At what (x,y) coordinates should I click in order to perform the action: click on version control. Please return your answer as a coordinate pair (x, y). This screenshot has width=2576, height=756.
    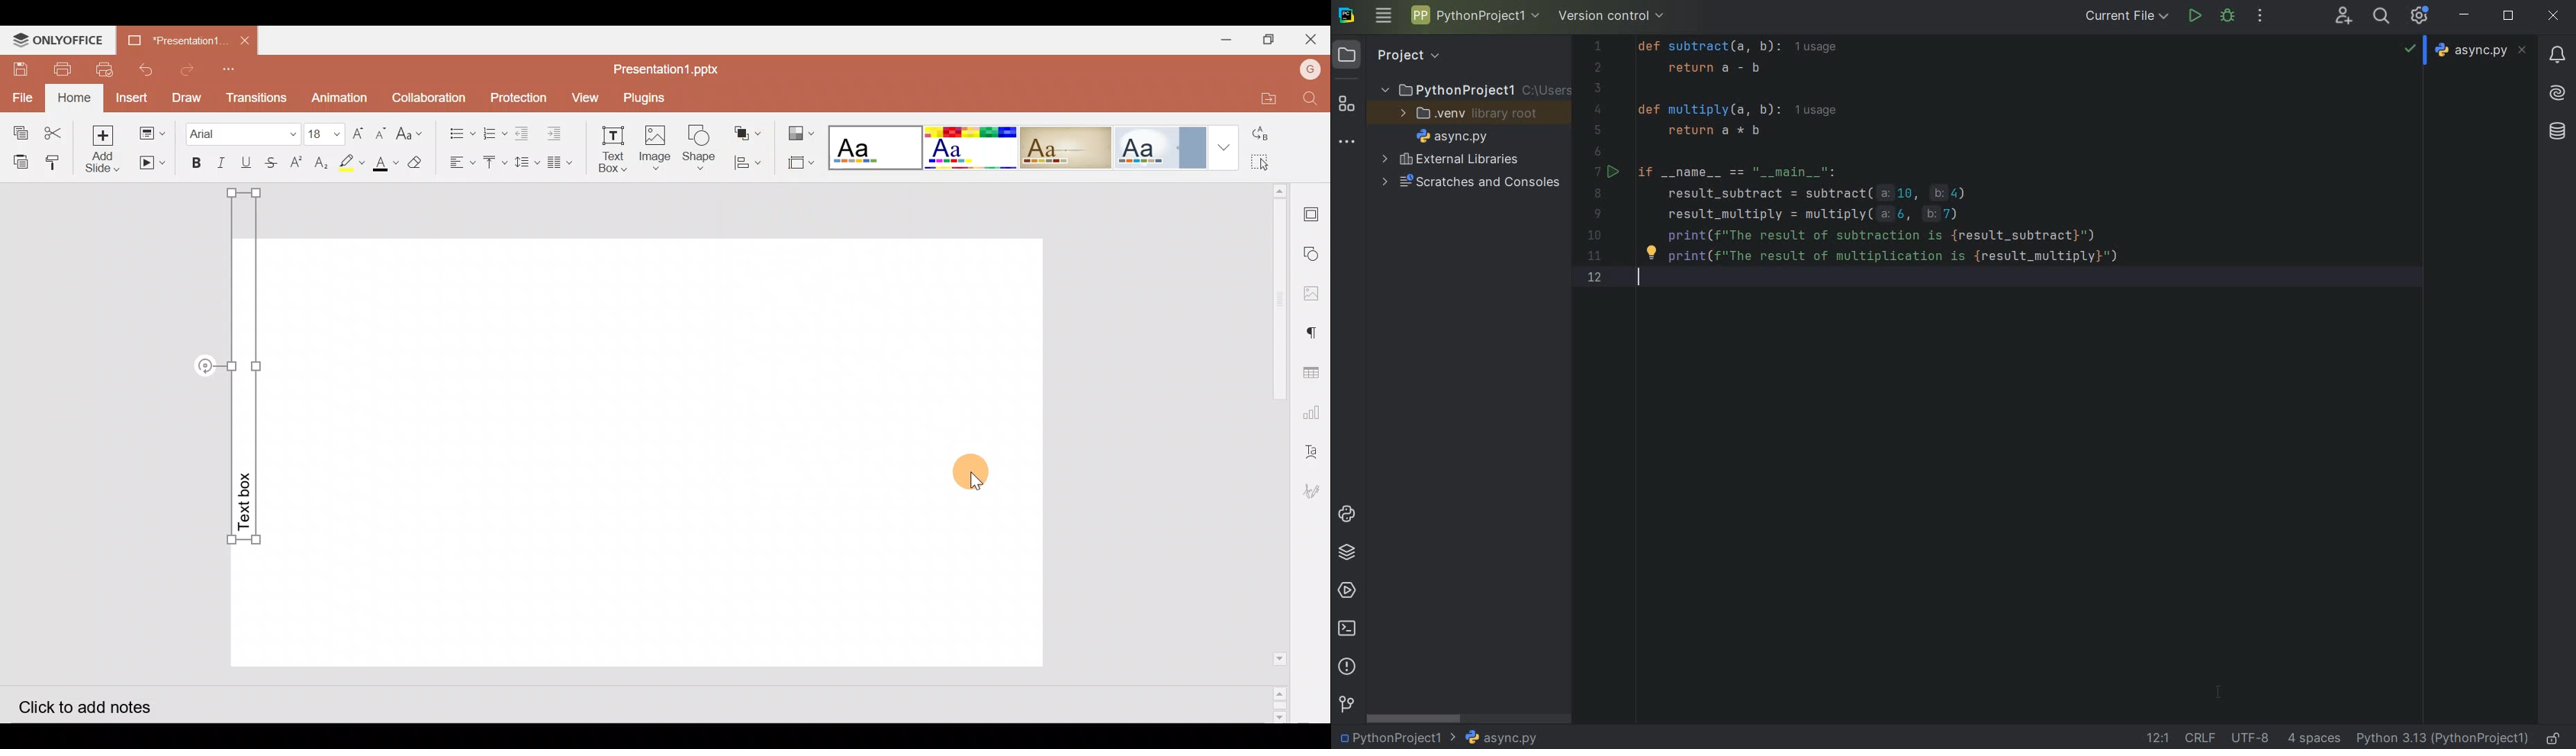
    Looking at the image, I should click on (1616, 17).